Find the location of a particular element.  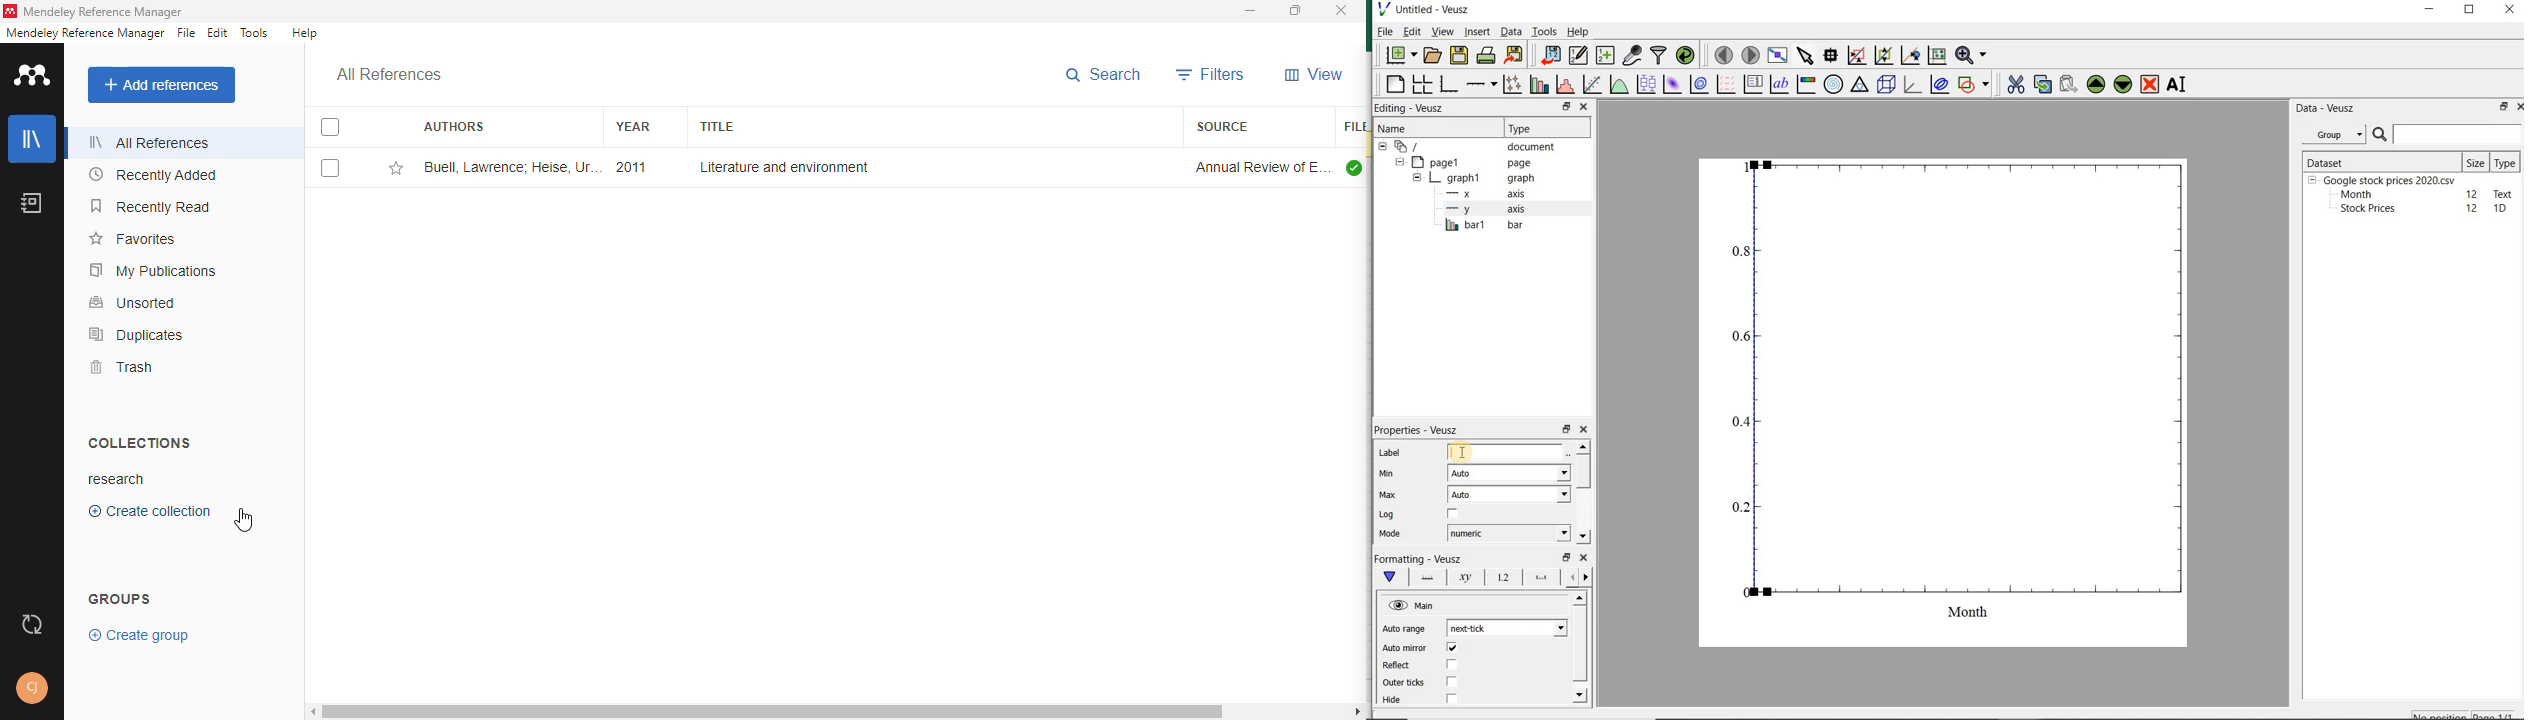

profile is located at coordinates (32, 688).